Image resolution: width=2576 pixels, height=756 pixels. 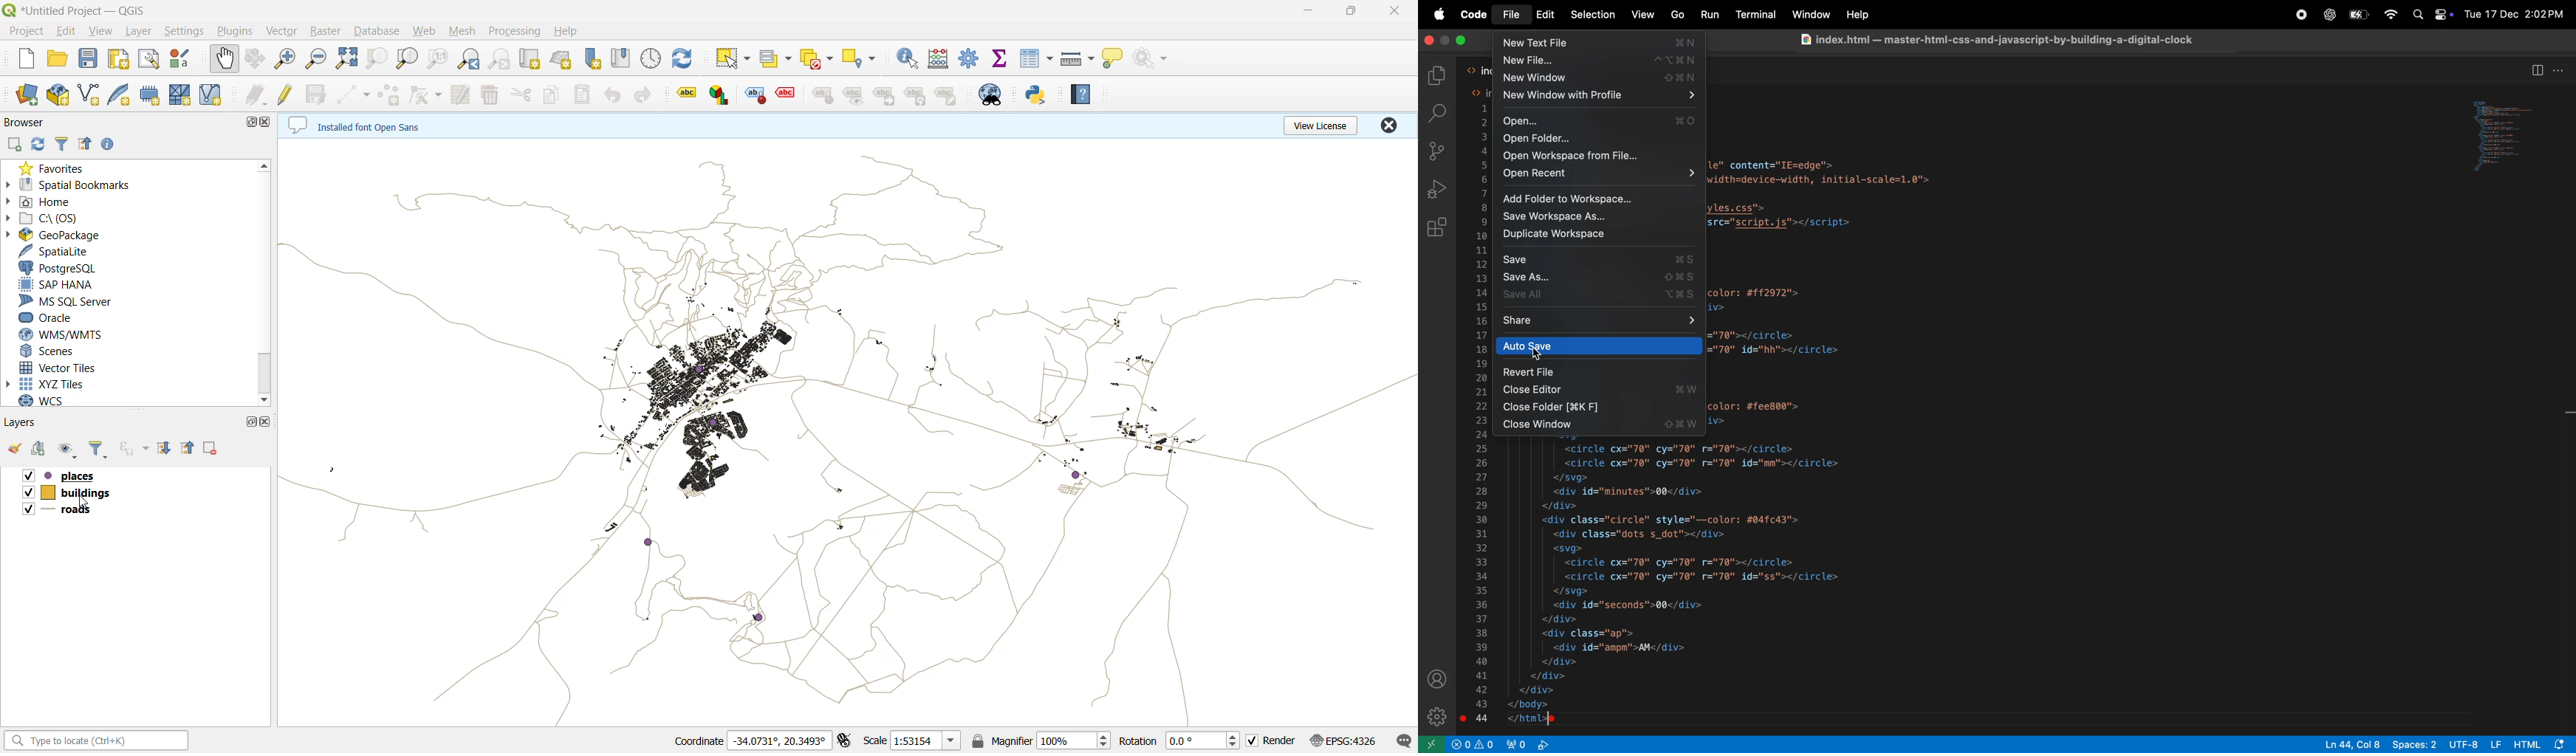 What do you see at coordinates (924, 742) in the screenshot?
I see `scale` at bounding box center [924, 742].